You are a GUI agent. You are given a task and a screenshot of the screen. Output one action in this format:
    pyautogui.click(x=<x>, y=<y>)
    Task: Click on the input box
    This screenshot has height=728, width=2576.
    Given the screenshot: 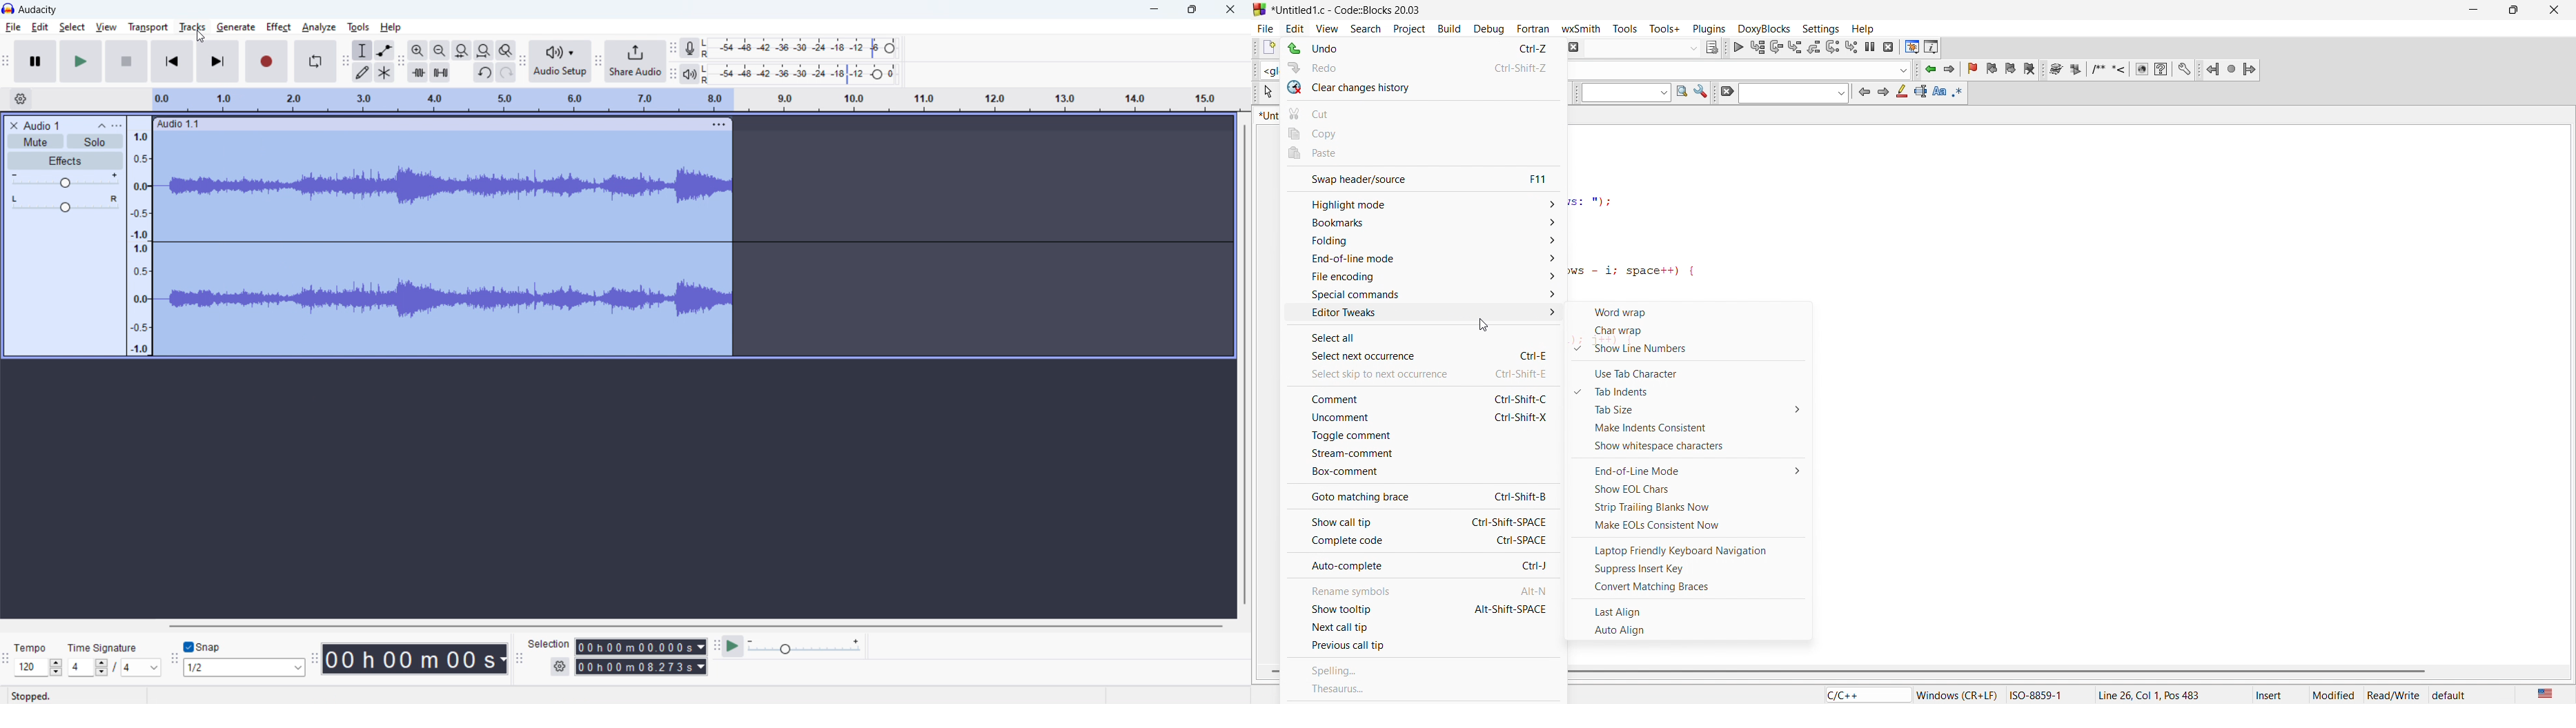 What is the action you would take?
    pyautogui.click(x=1621, y=95)
    